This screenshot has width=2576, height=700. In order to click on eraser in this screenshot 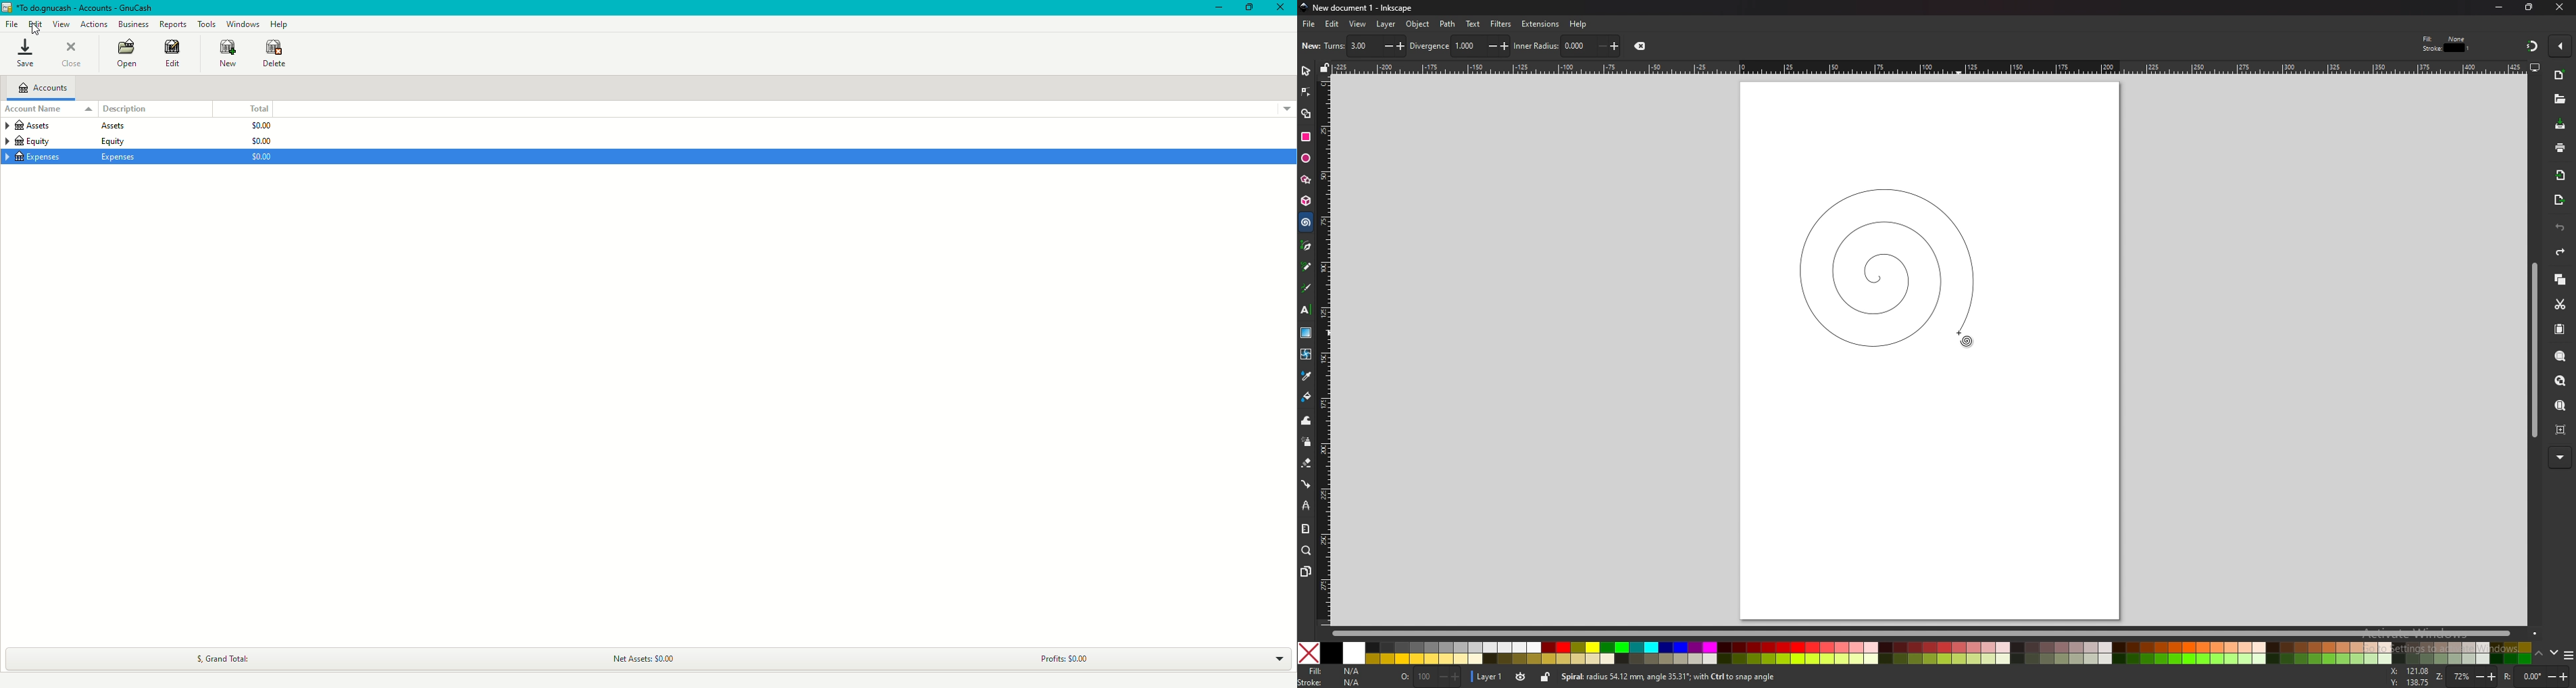, I will do `click(1306, 463)`.